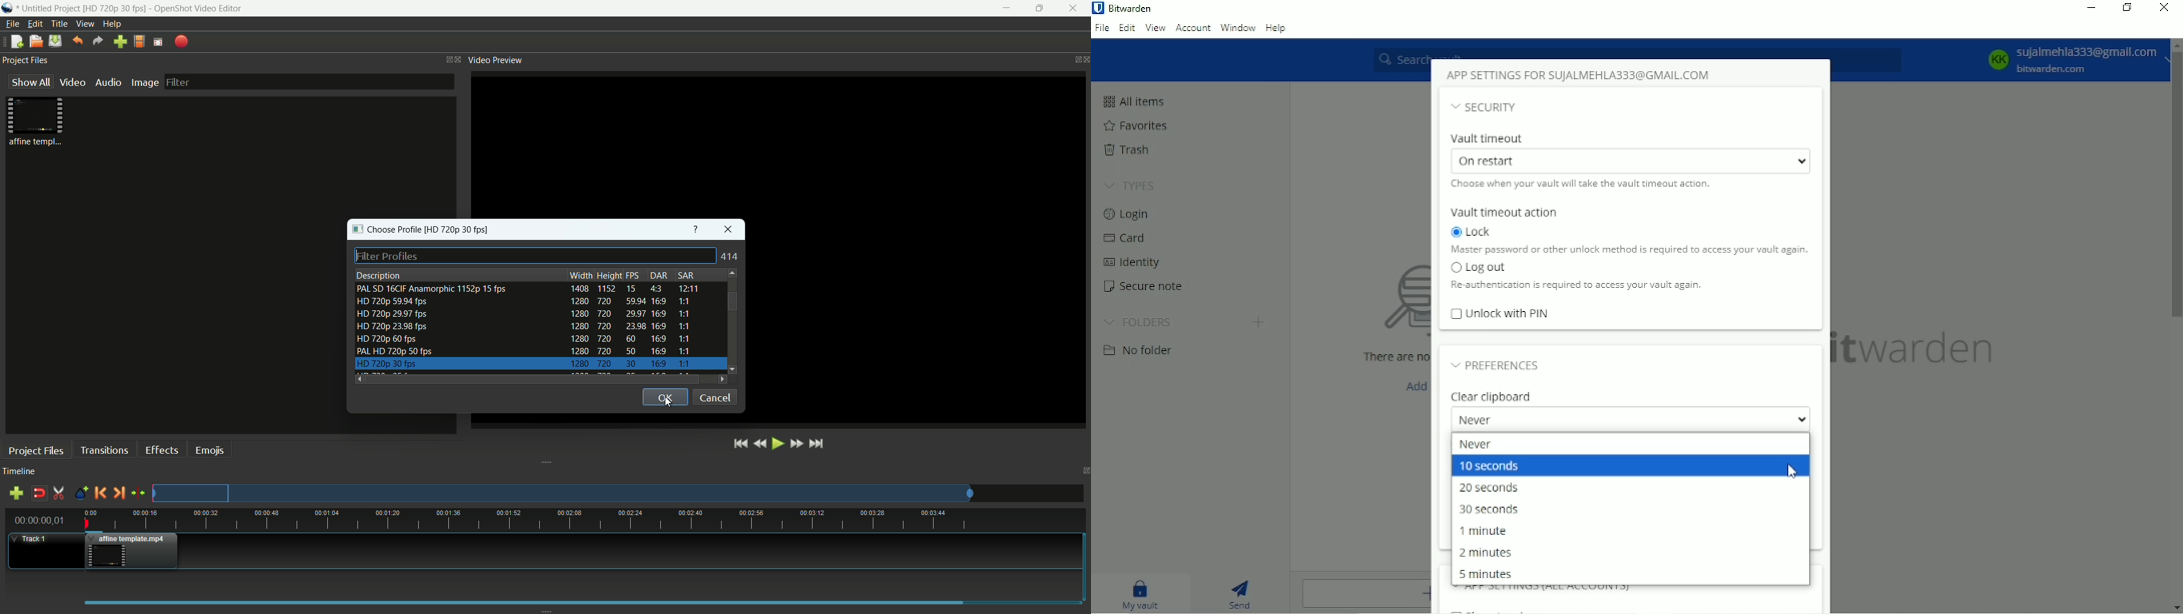 The width and height of the screenshot is (2184, 616). Describe the element at coordinates (38, 520) in the screenshot. I see `current time` at that location.